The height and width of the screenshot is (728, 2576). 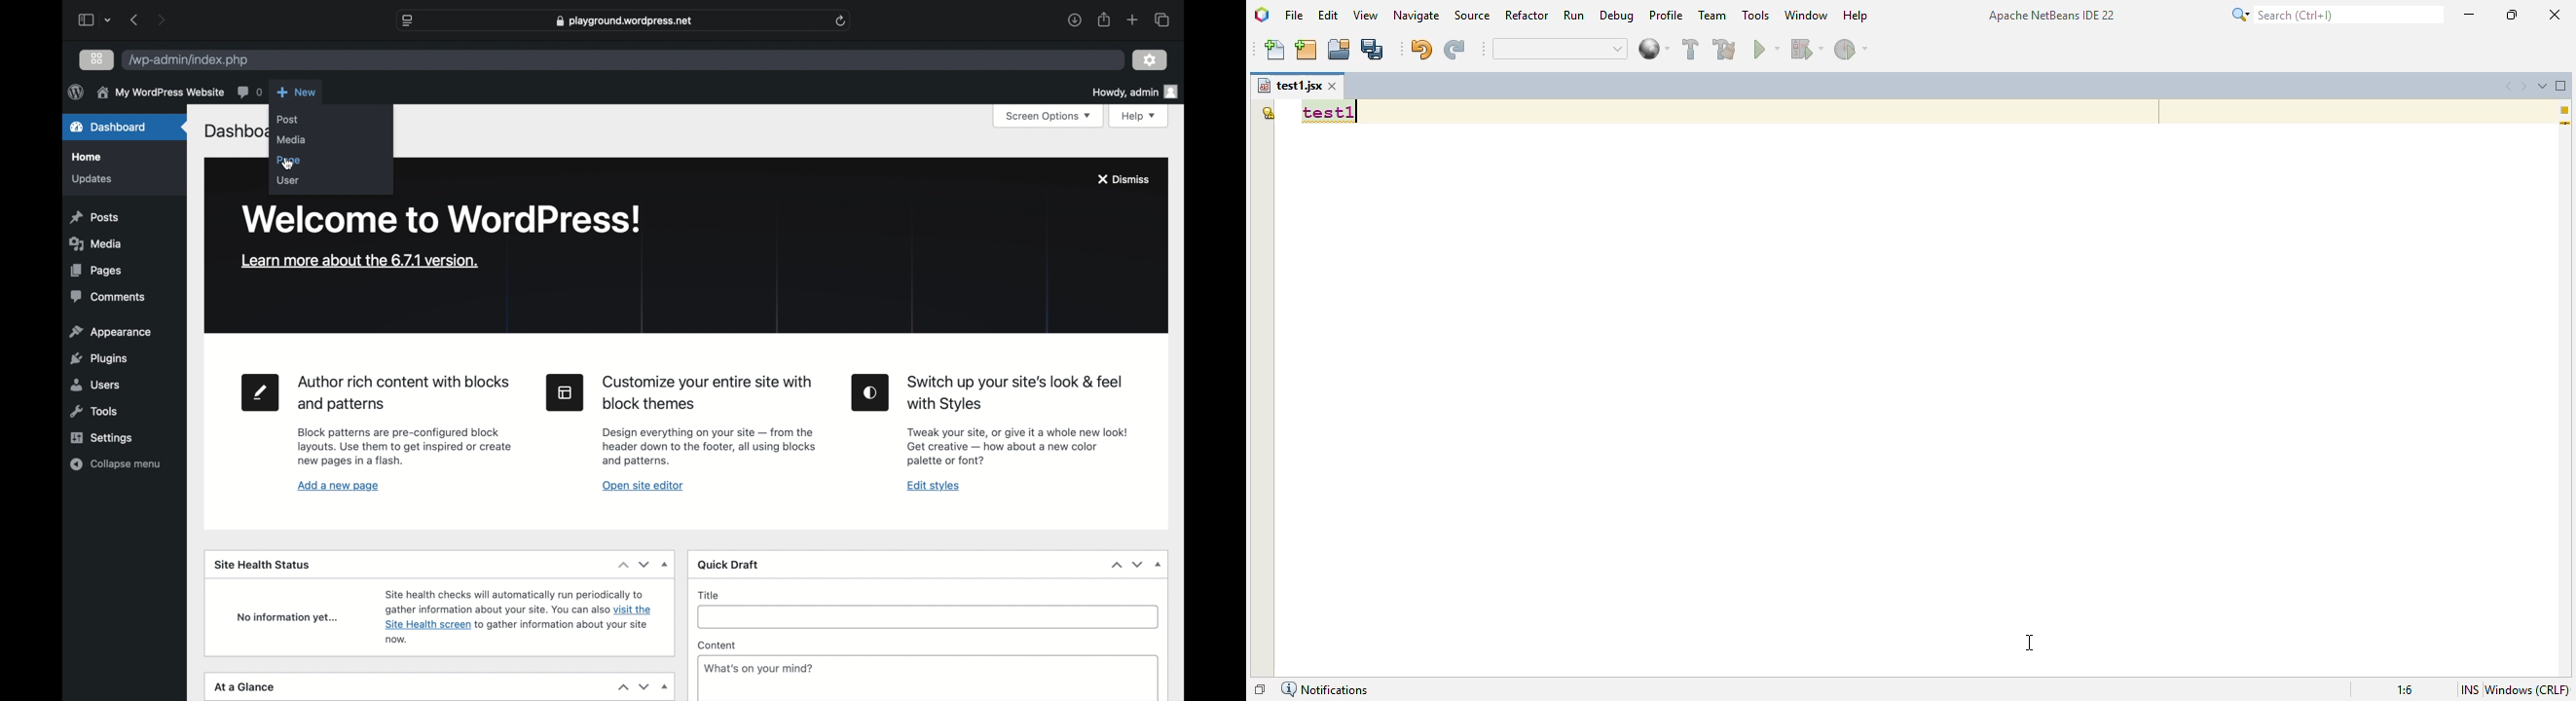 What do you see at coordinates (1852, 49) in the screenshot?
I see `profile project` at bounding box center [1852, 49].